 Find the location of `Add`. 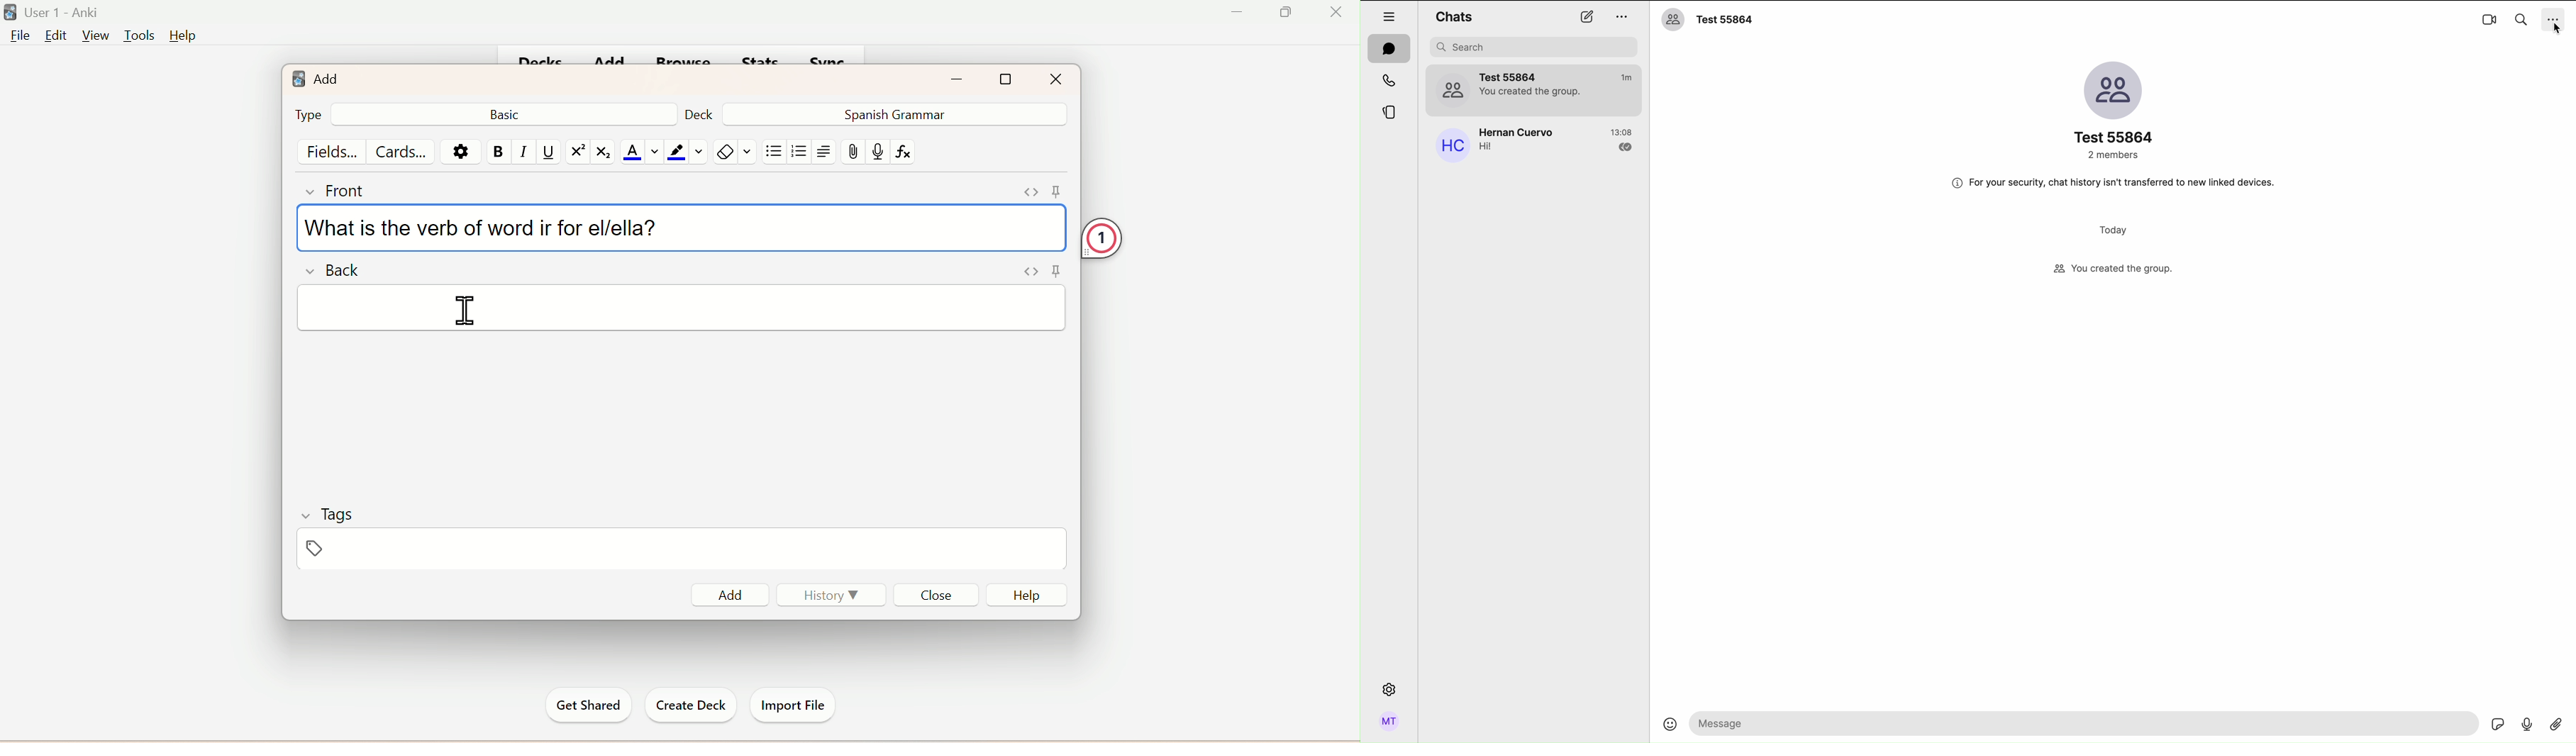

Add is located at coordinates (315, 75).